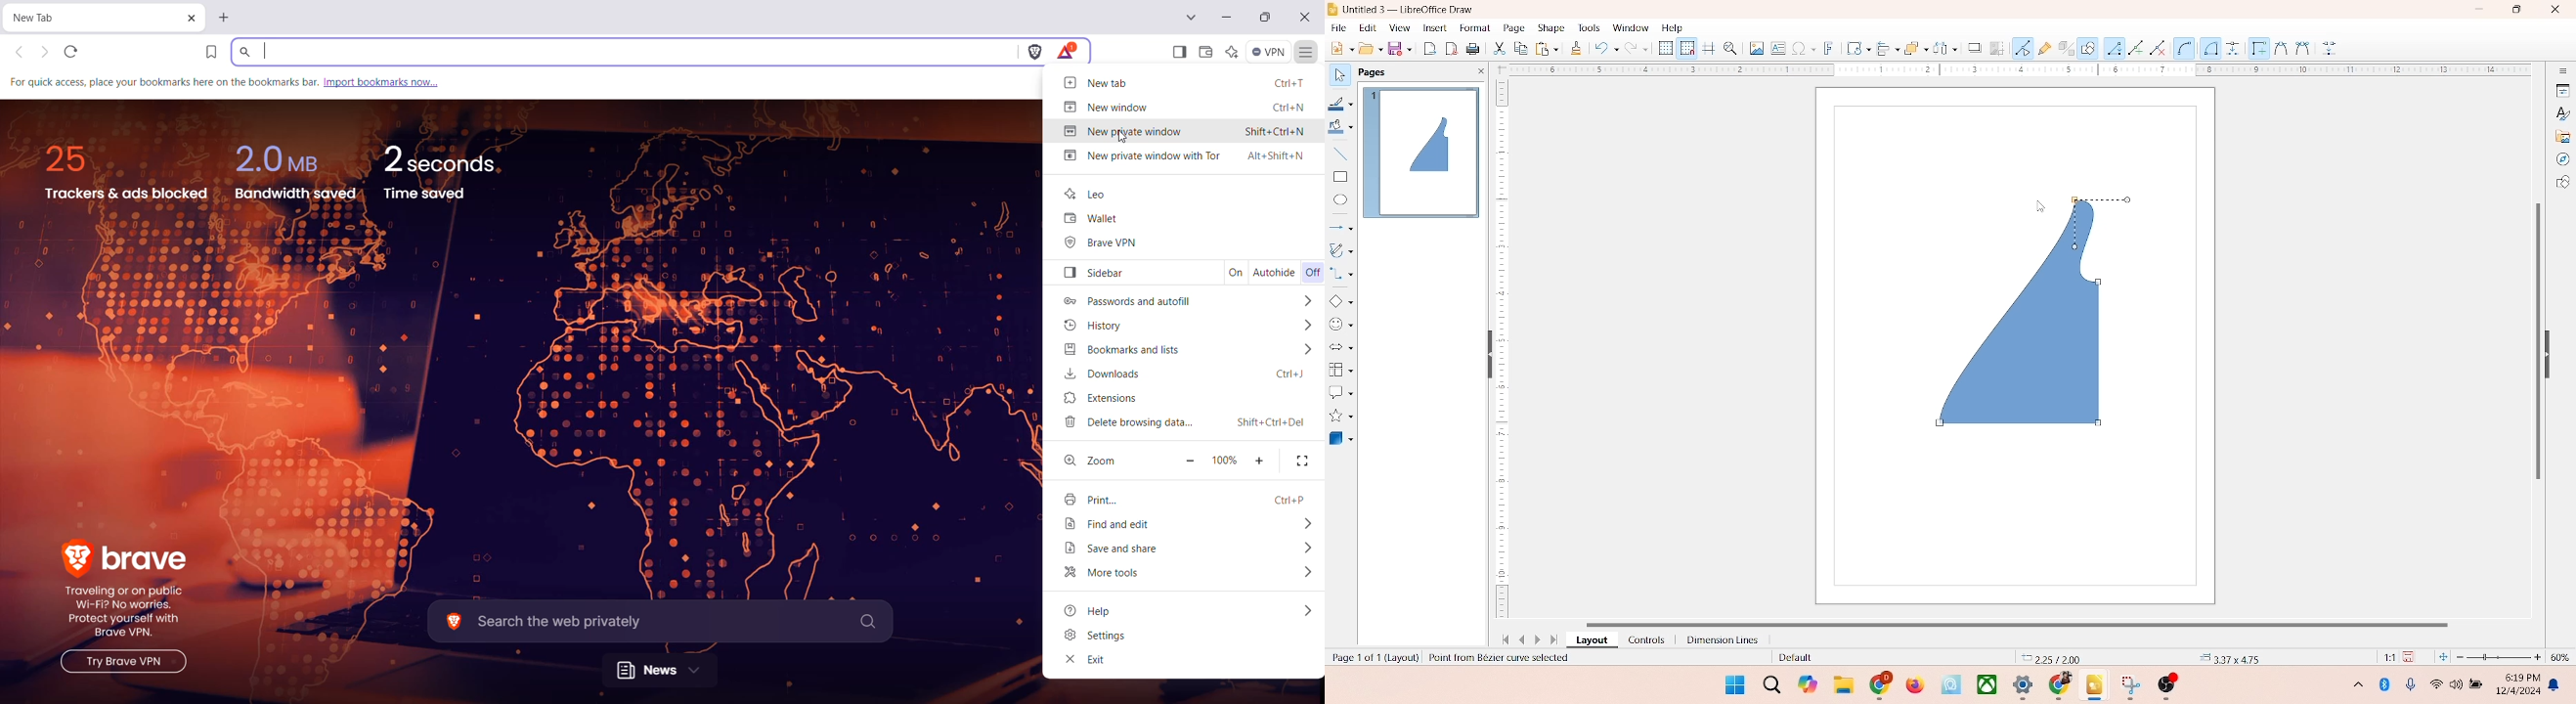 The width and height of the screenshot is (2576, 728). I want to click on layout, so click(1591, 640).